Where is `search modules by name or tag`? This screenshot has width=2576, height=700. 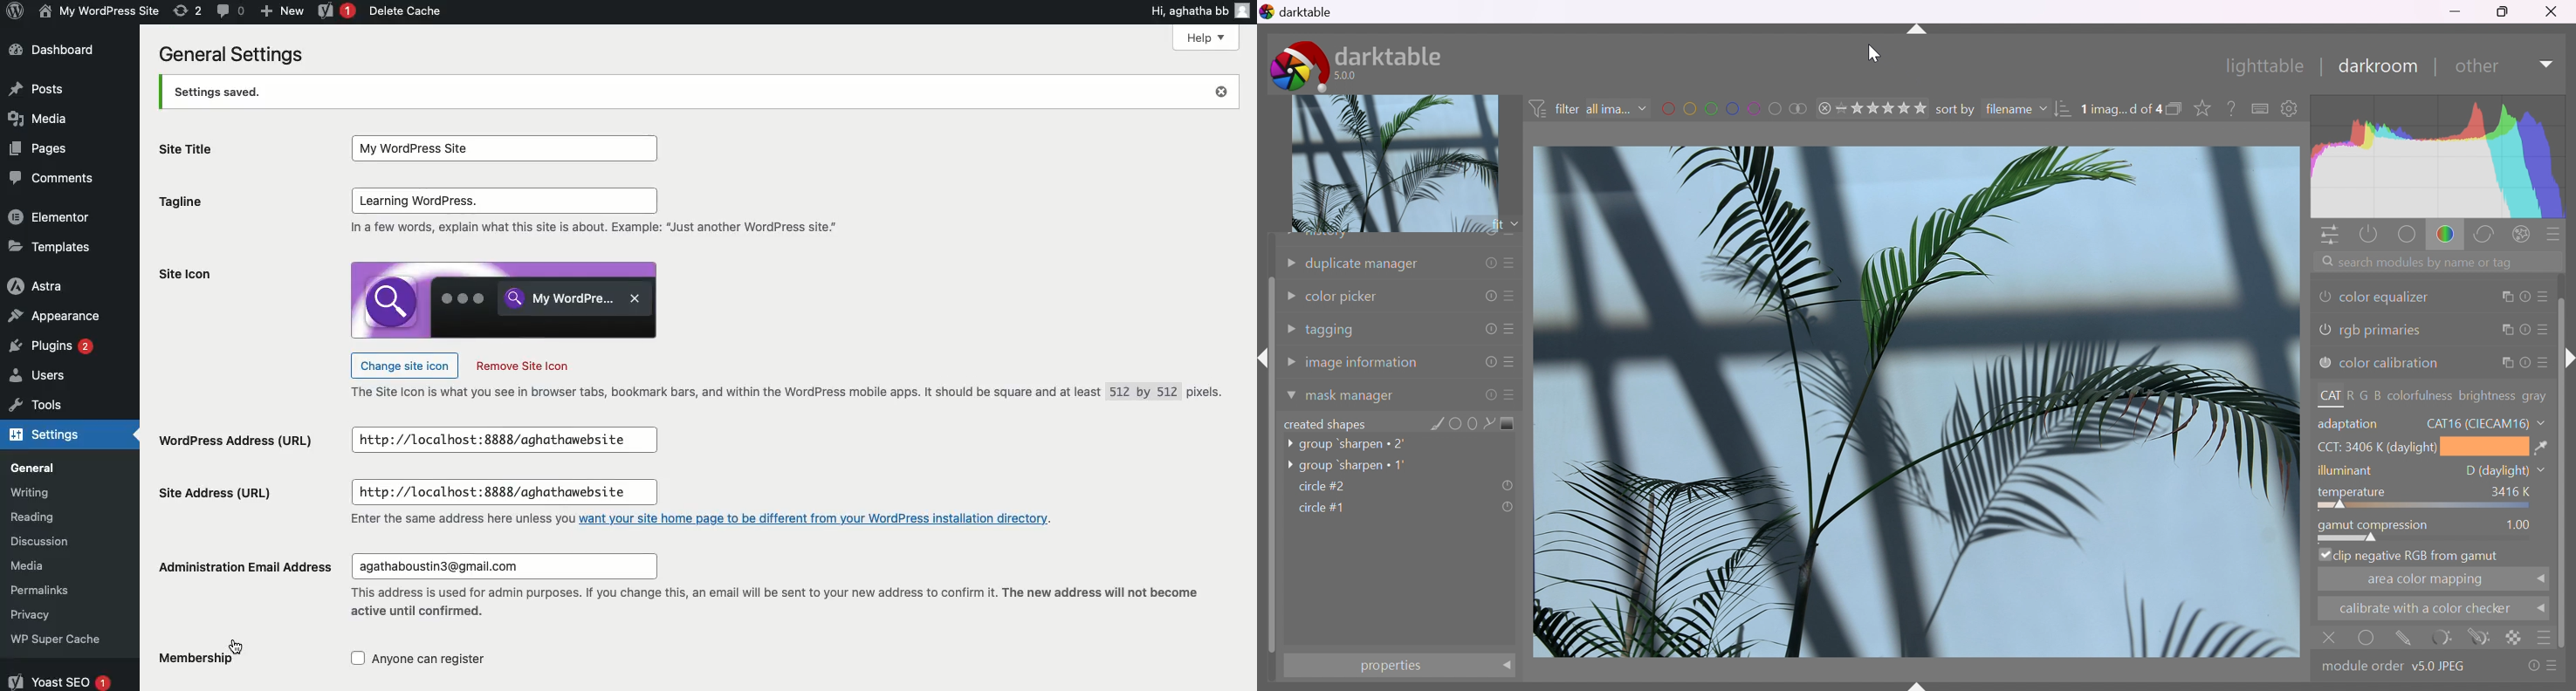 search modules by name or tag is located at coordinates (2420, 262).